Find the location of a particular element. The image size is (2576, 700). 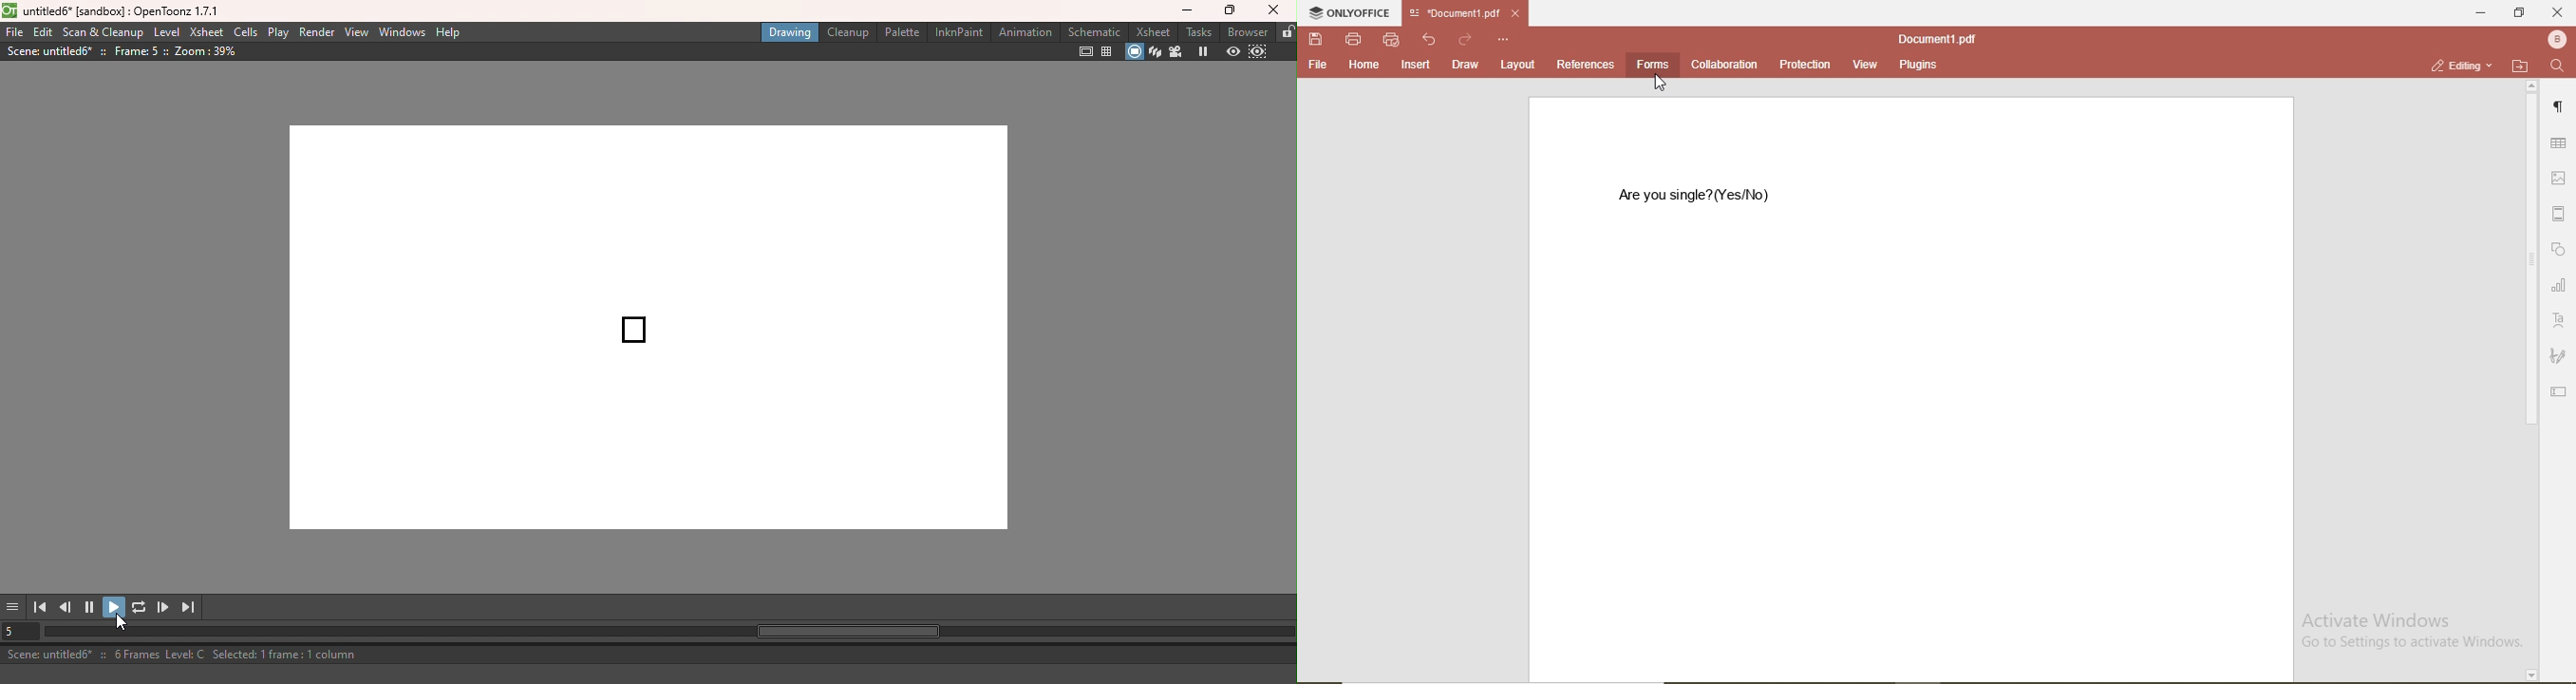

editing is located at coordinates (2464, 64).